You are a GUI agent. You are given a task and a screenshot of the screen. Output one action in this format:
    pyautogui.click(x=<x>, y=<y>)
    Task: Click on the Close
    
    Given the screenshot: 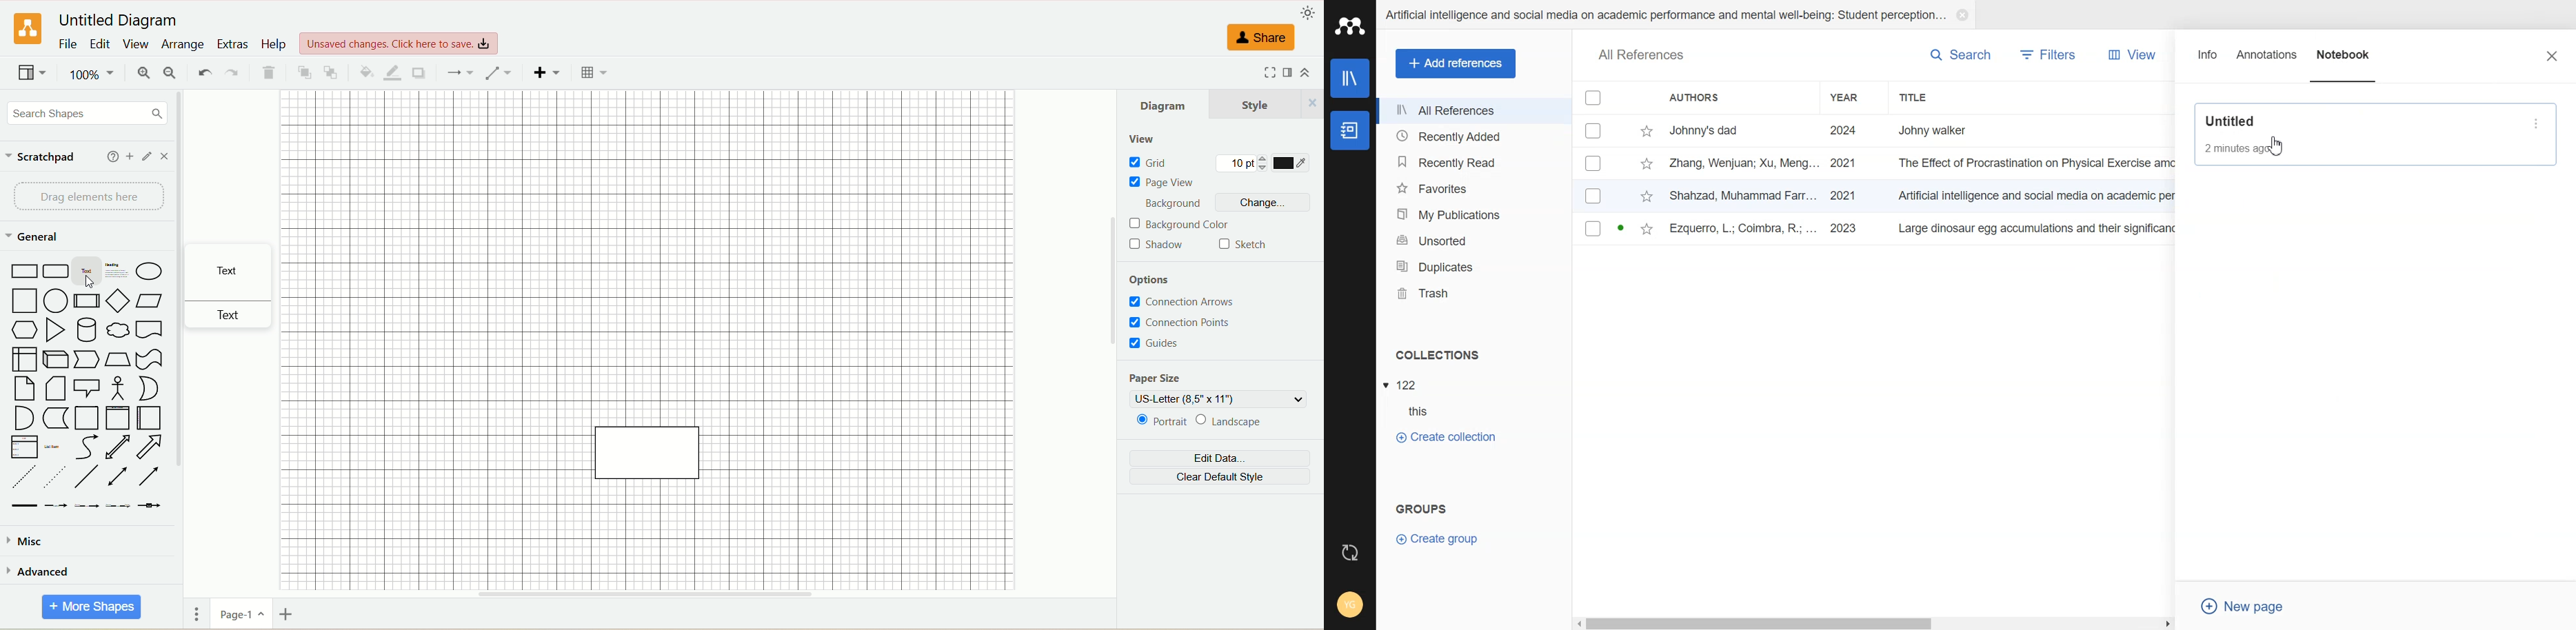 What is the action you would take?
    pyautogui.click(x=1962, y=15)
    